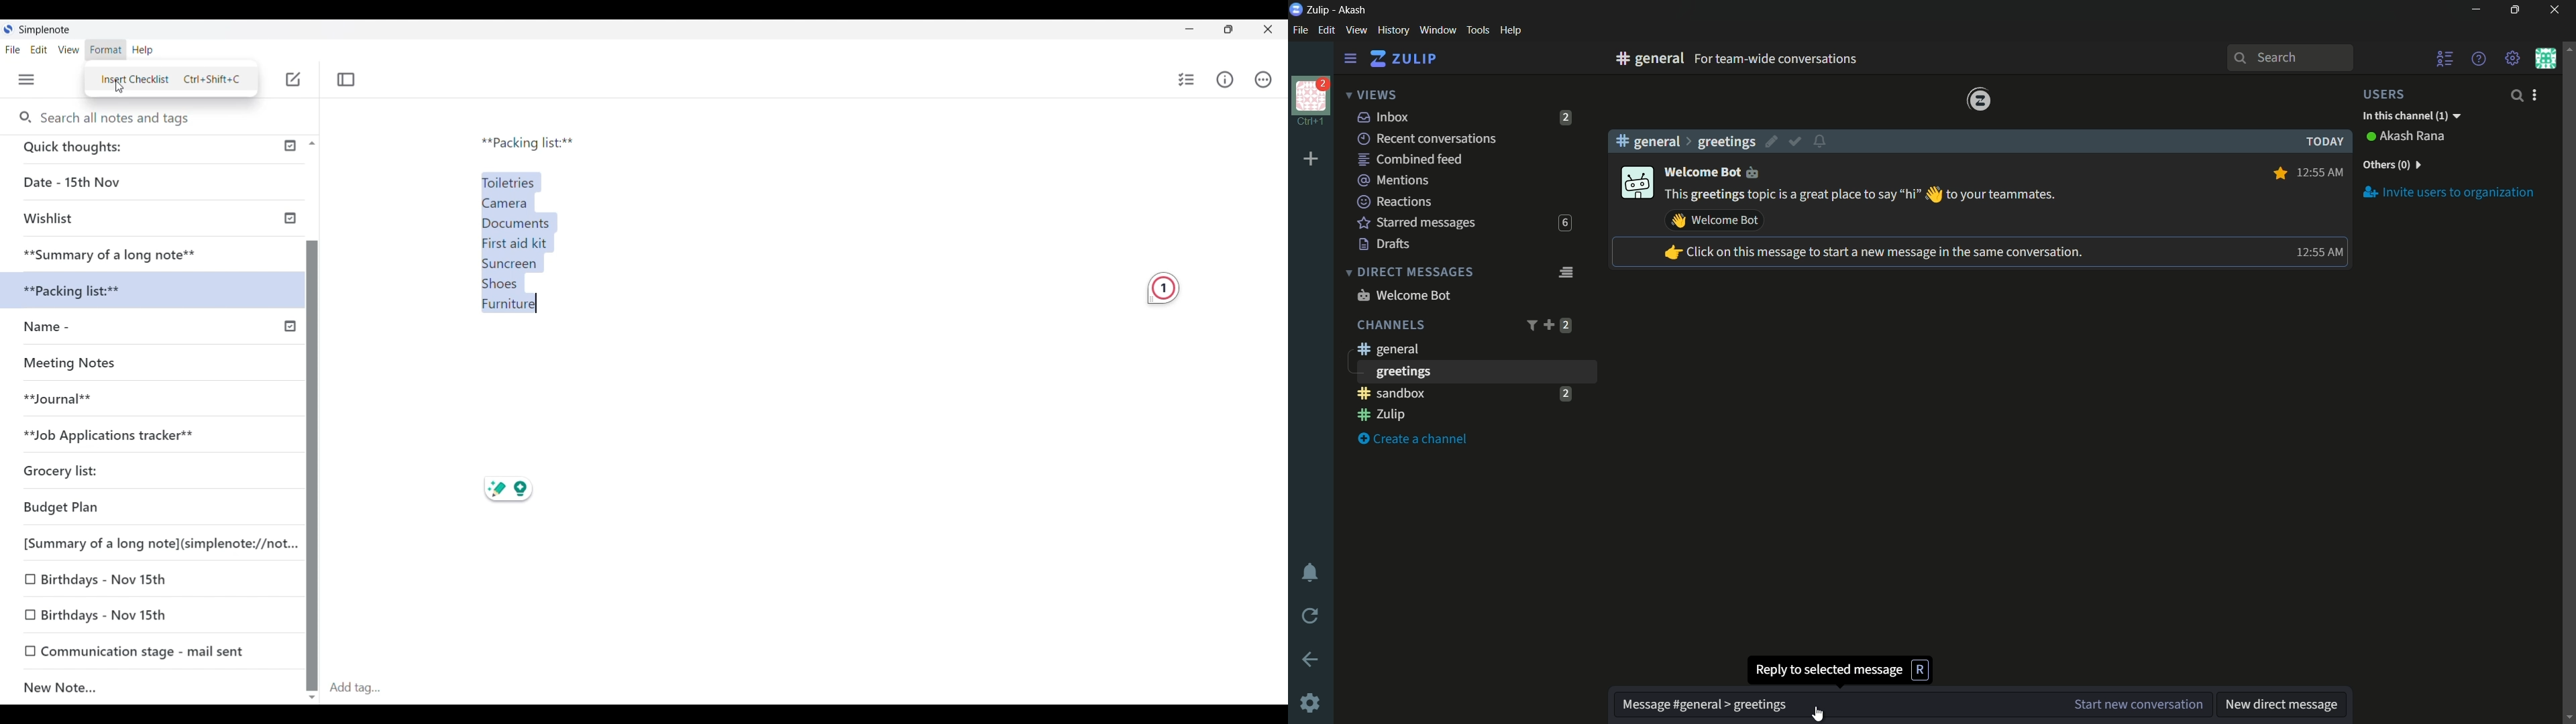 The width and height of the screenshot is (2576, 728). What do you see at coordinates (1394, 201) in the screenshot?
I see `reactions` at bounding box center [1394, 201].